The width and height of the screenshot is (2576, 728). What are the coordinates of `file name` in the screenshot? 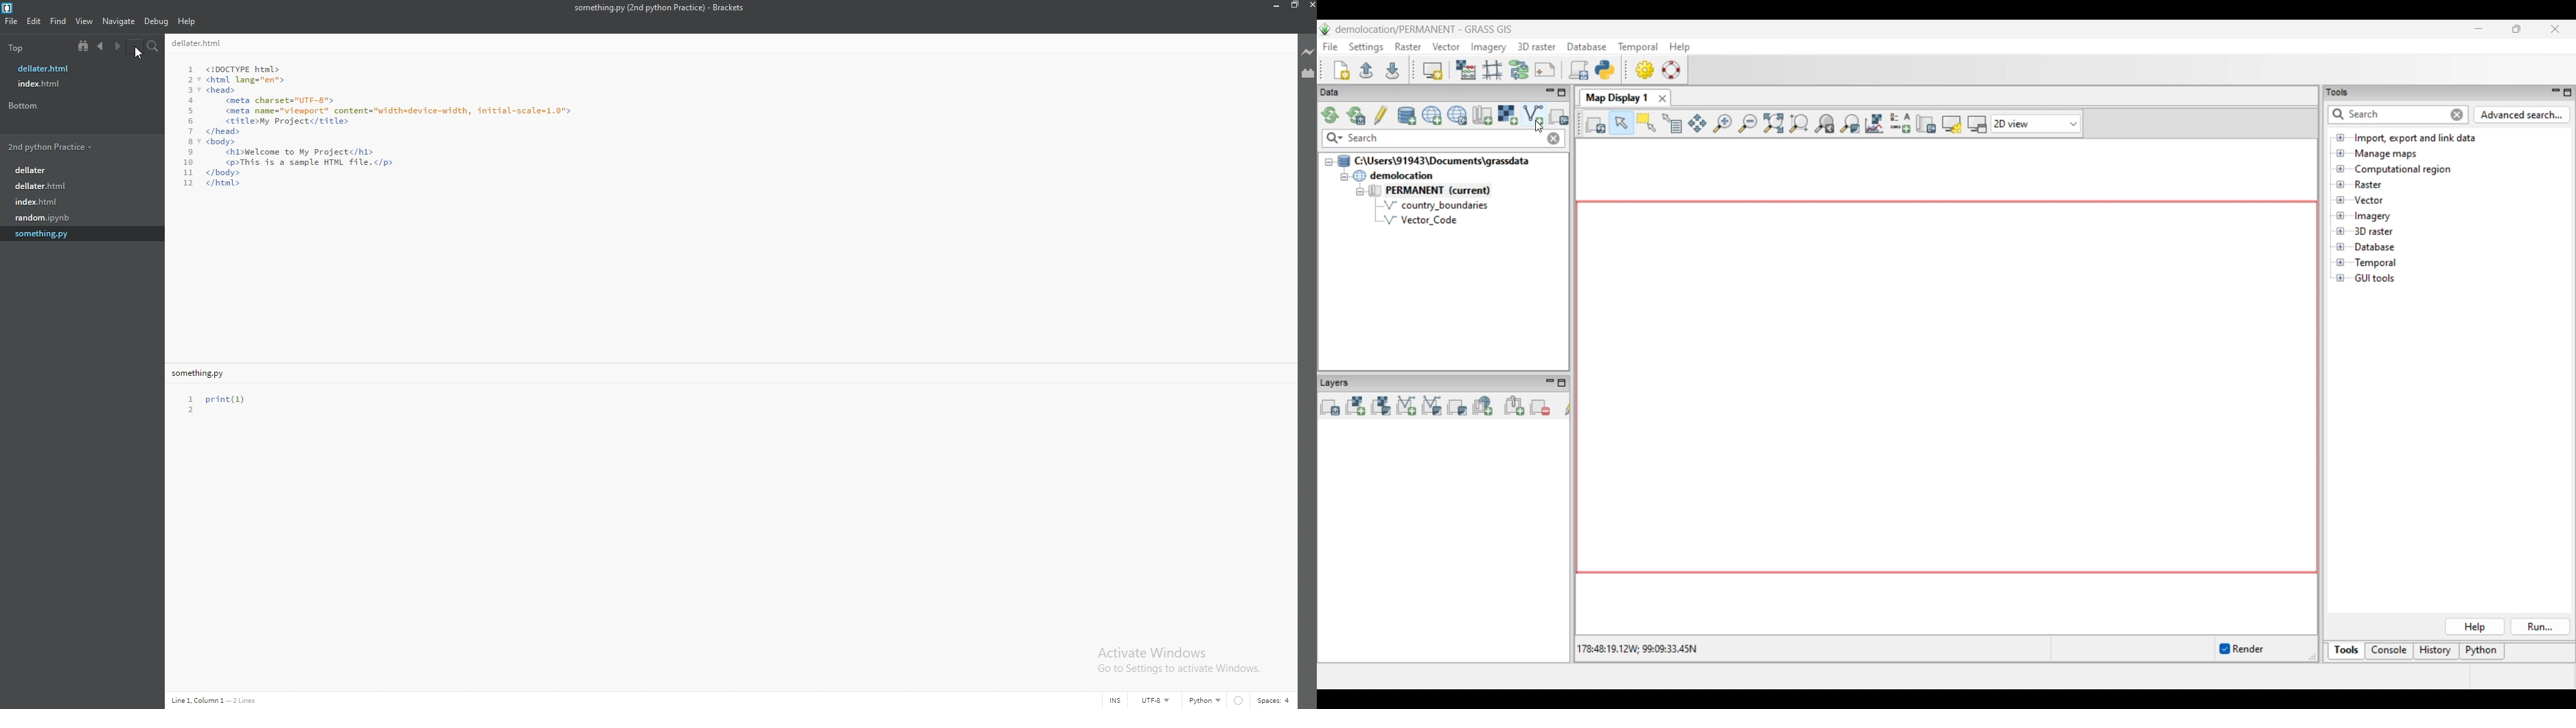 It's located at (200, 43).